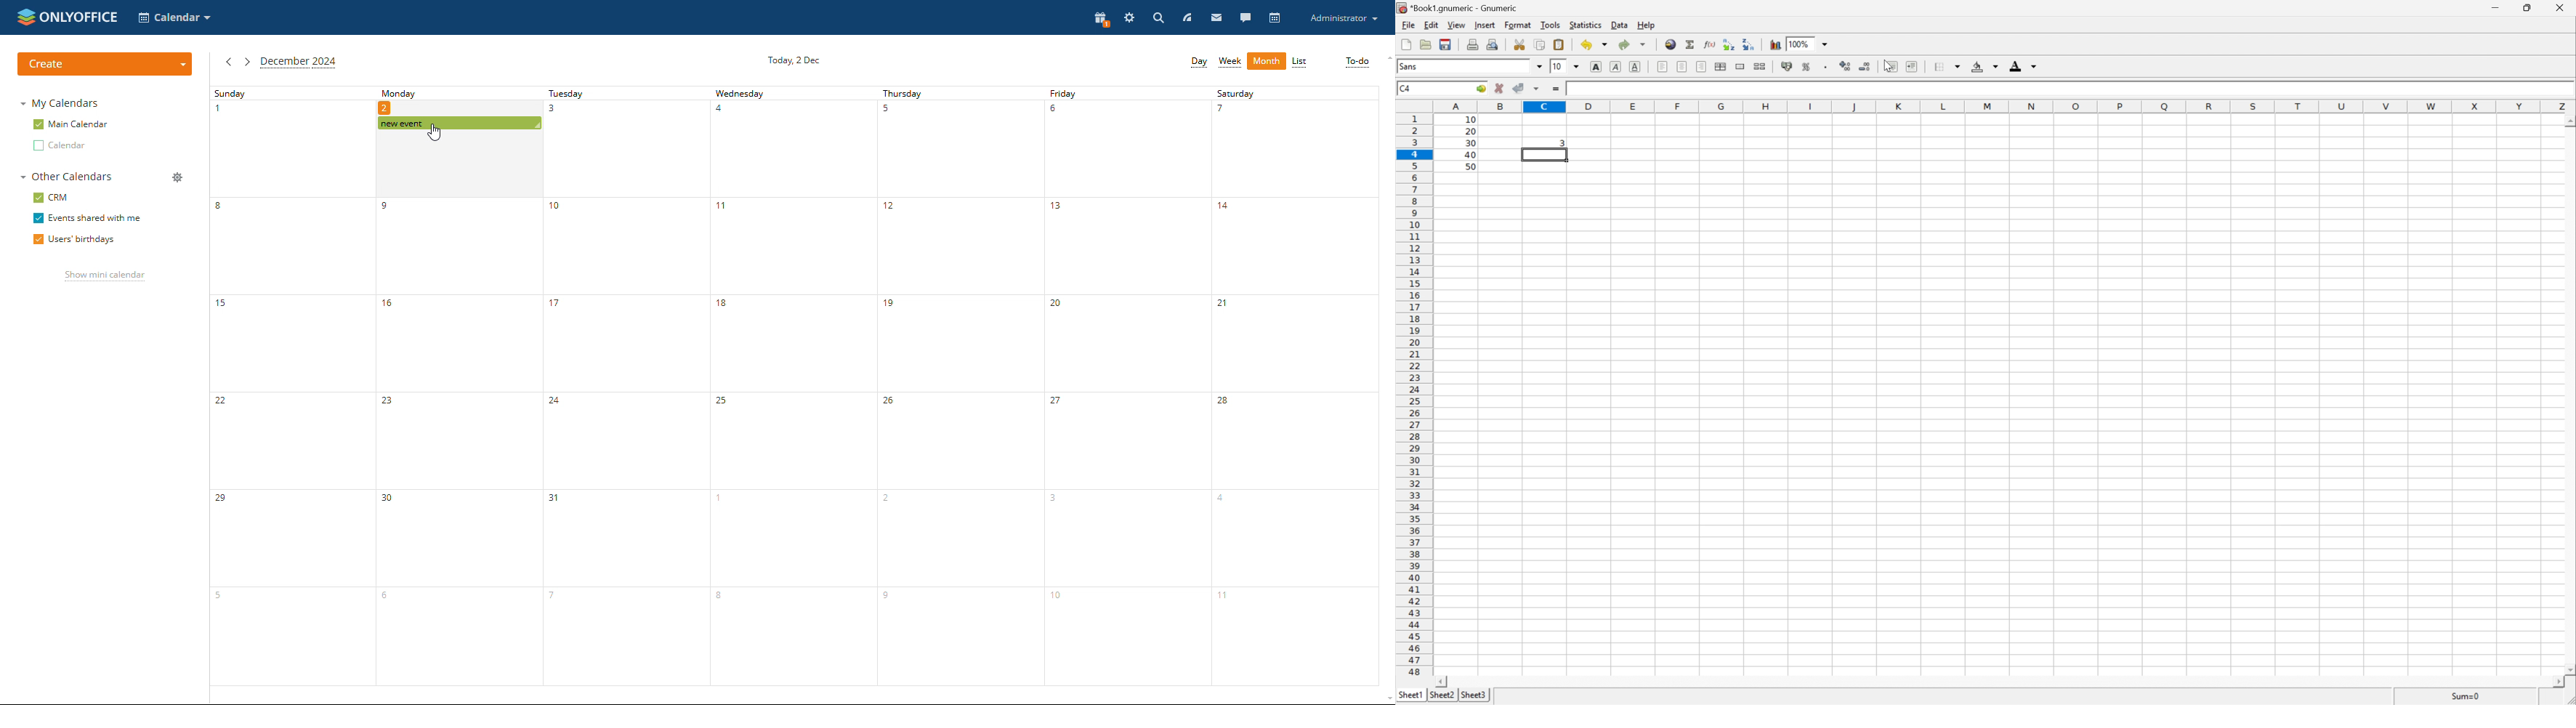 This screenshot has width=2576, height=728. What do you see at coordinates (1786, 65) in the screenshot?
I see `Format the selection as accounting` at bounding box center [1786, 65].